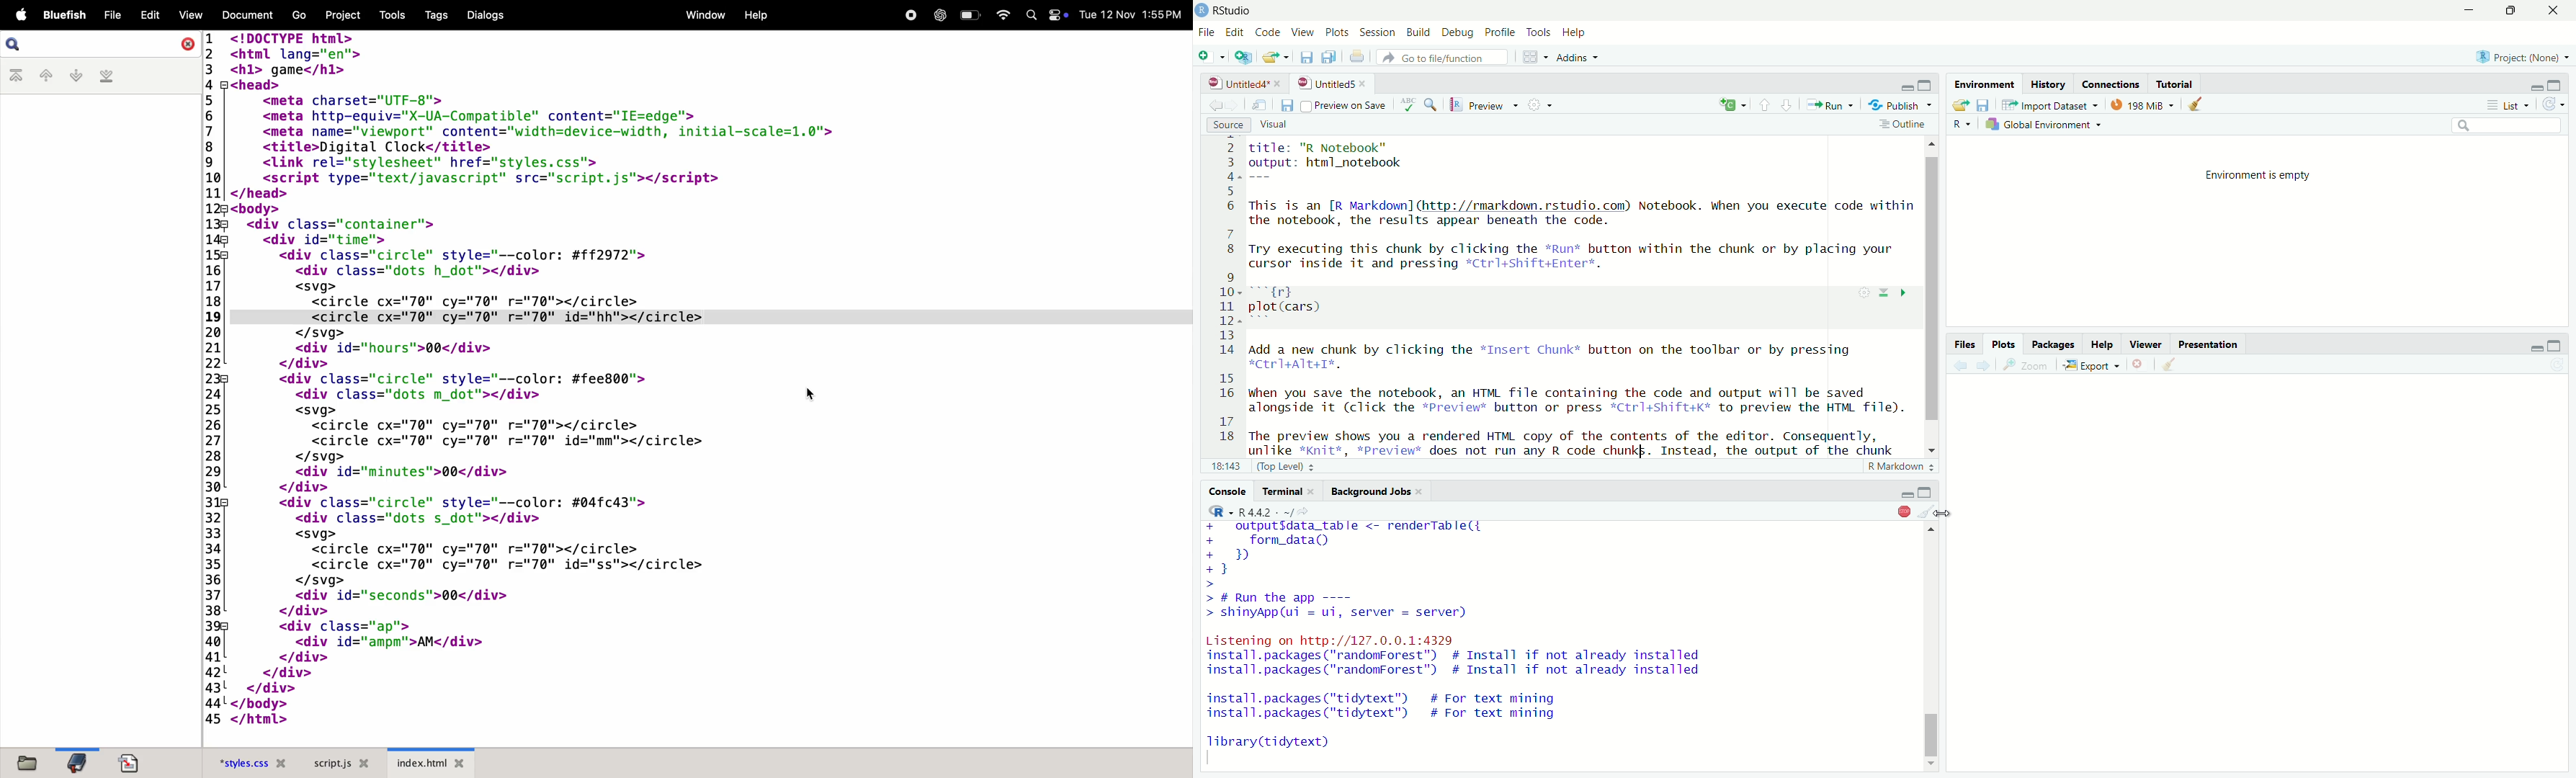 The width and height of the screenshot is (2576, 784). What do you see at coordinates (1259, 106) in the screenshot?
I see `show in new window` at bounding box center [1259, 106].